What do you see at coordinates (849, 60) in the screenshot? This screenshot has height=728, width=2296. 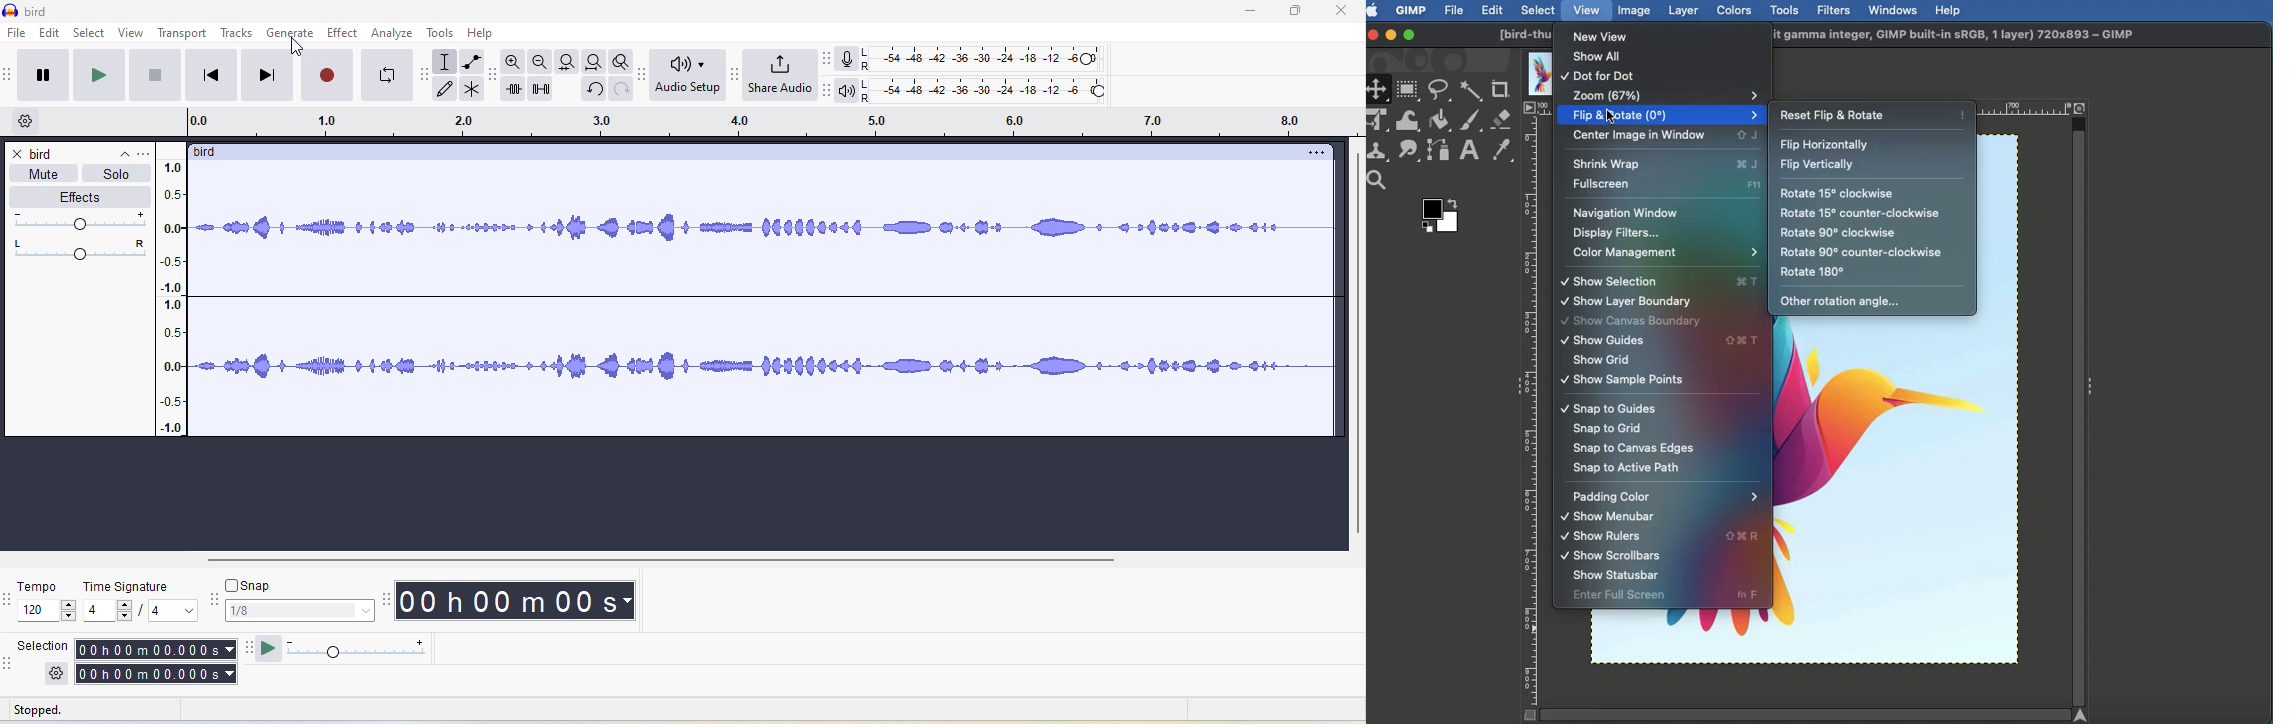 I see `record meter` at bounding box center [849, 60].